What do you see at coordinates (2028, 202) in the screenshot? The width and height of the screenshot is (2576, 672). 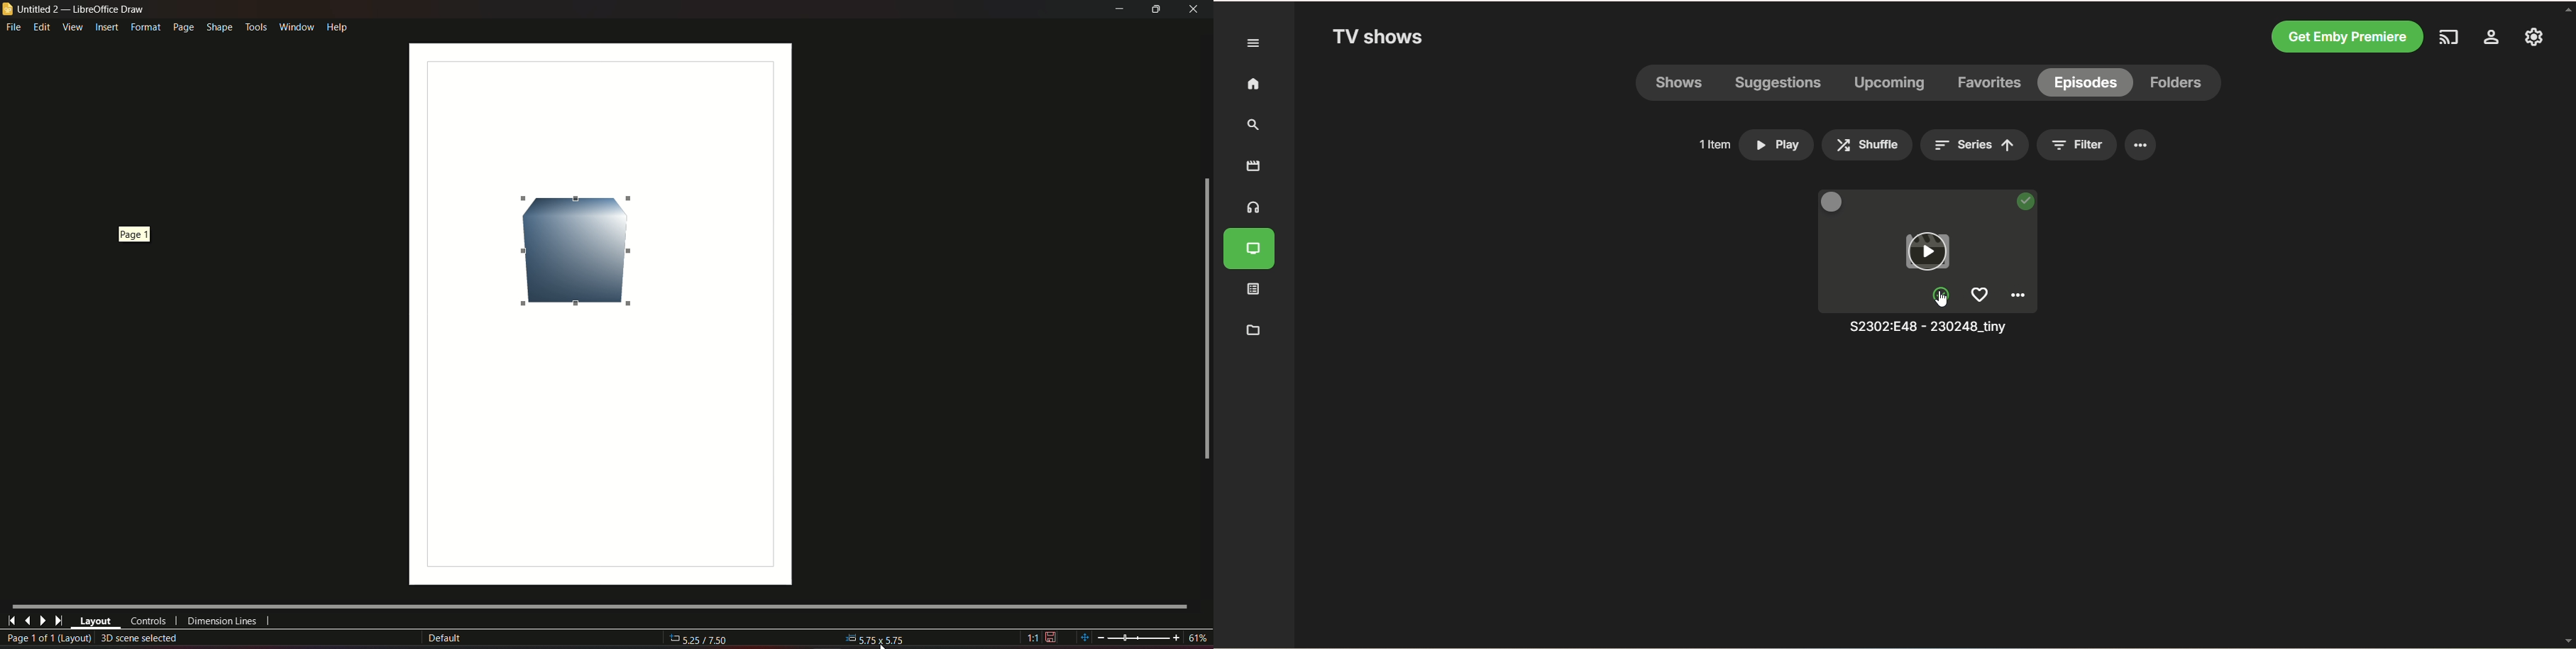 I see `played` at bounding box center [2028, 202].